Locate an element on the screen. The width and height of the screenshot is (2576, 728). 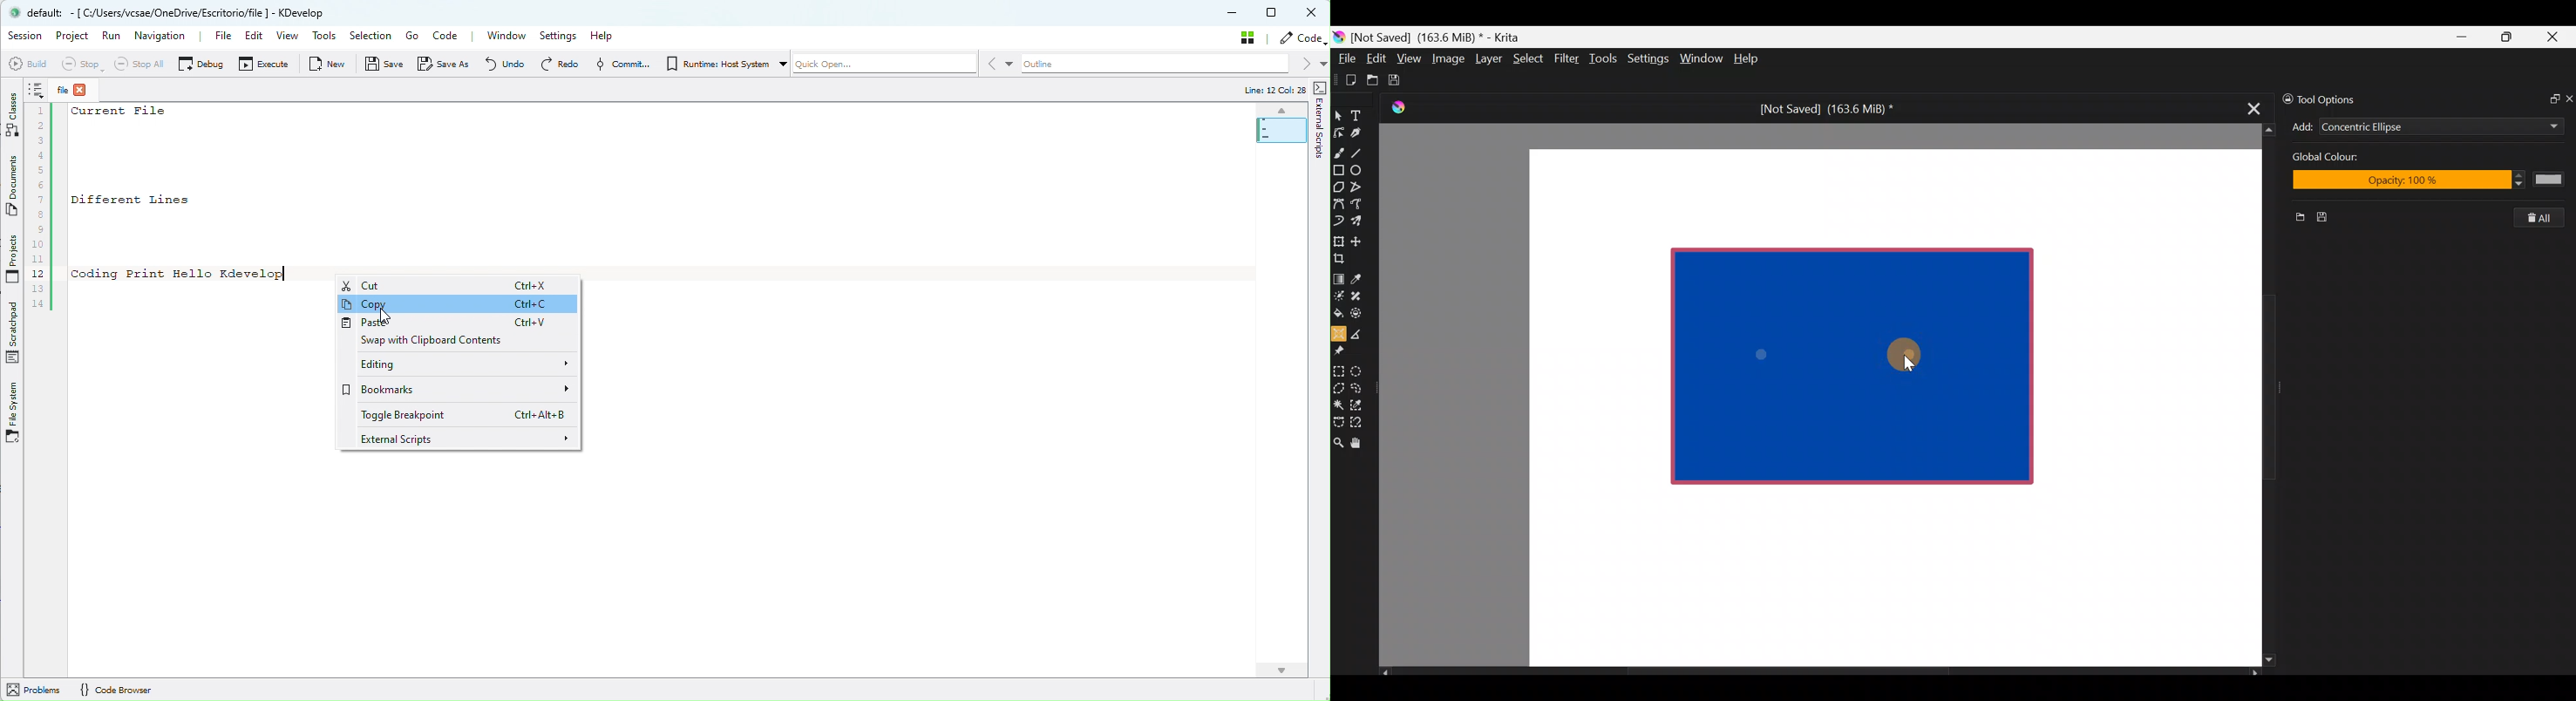
Lock/unlock docker is located at coordinates (2285, 97).